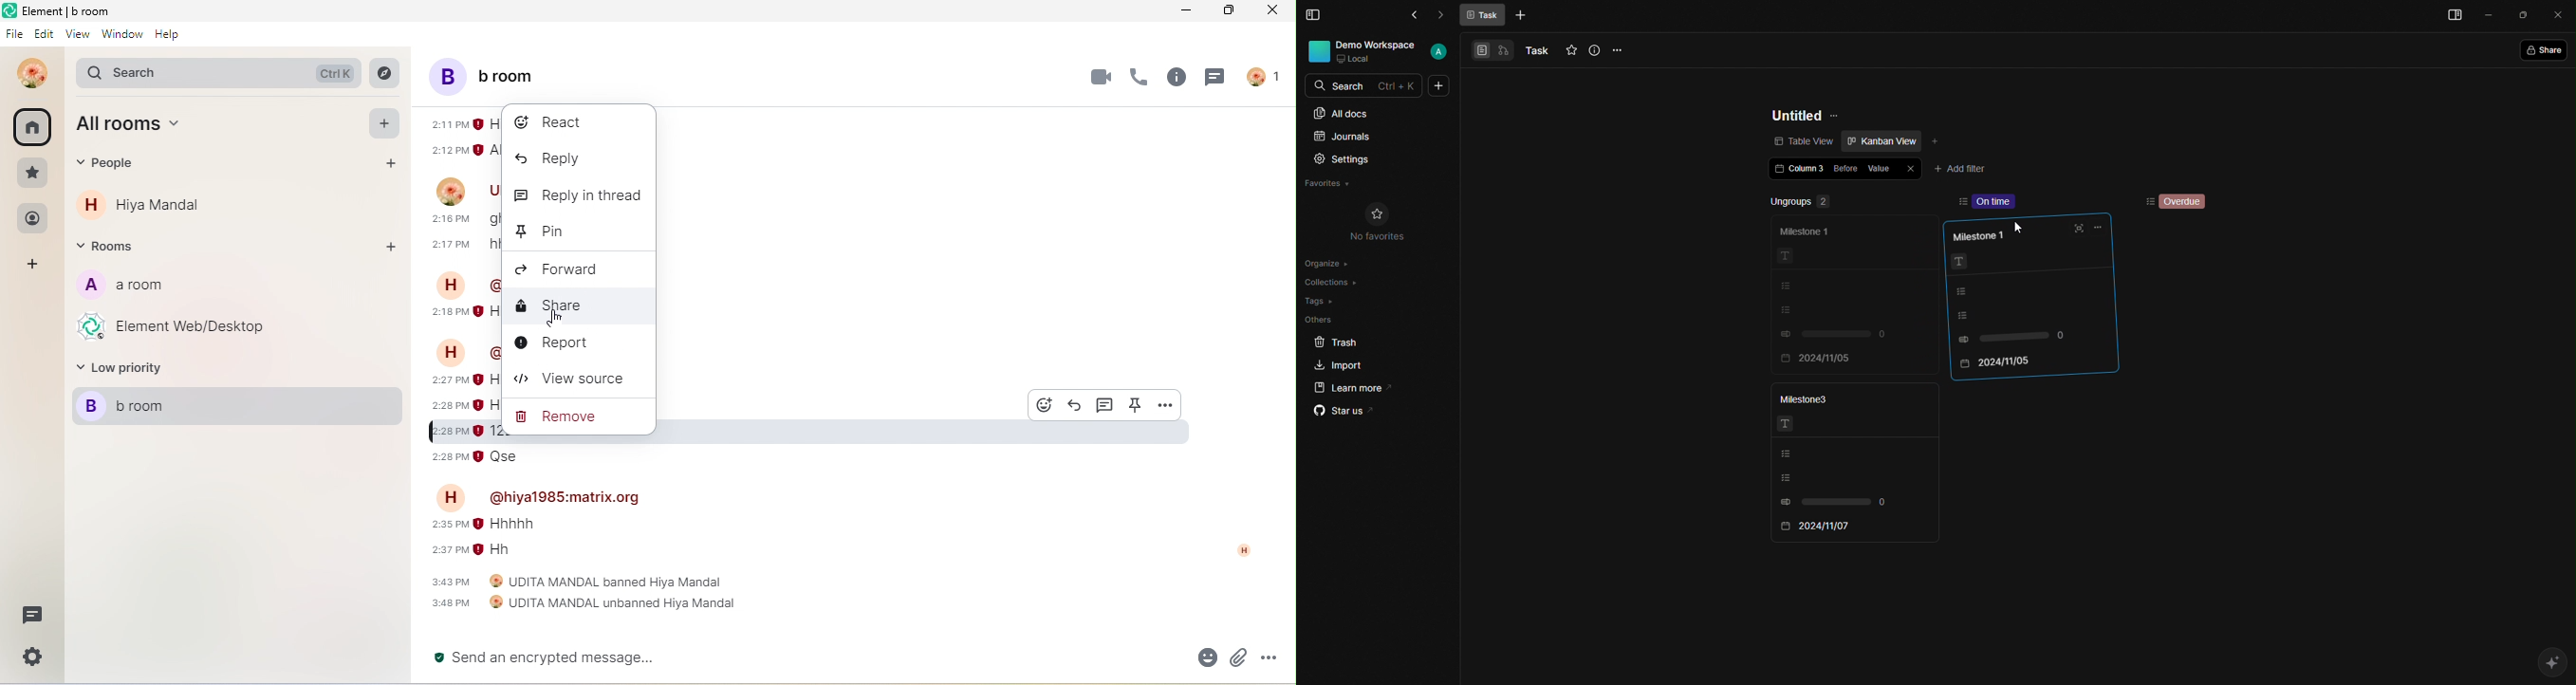 This screenshot has height=700, width=2576. Describe the element at coordinates (1136, 81) in the screenshot. I see `voice call` at that location.